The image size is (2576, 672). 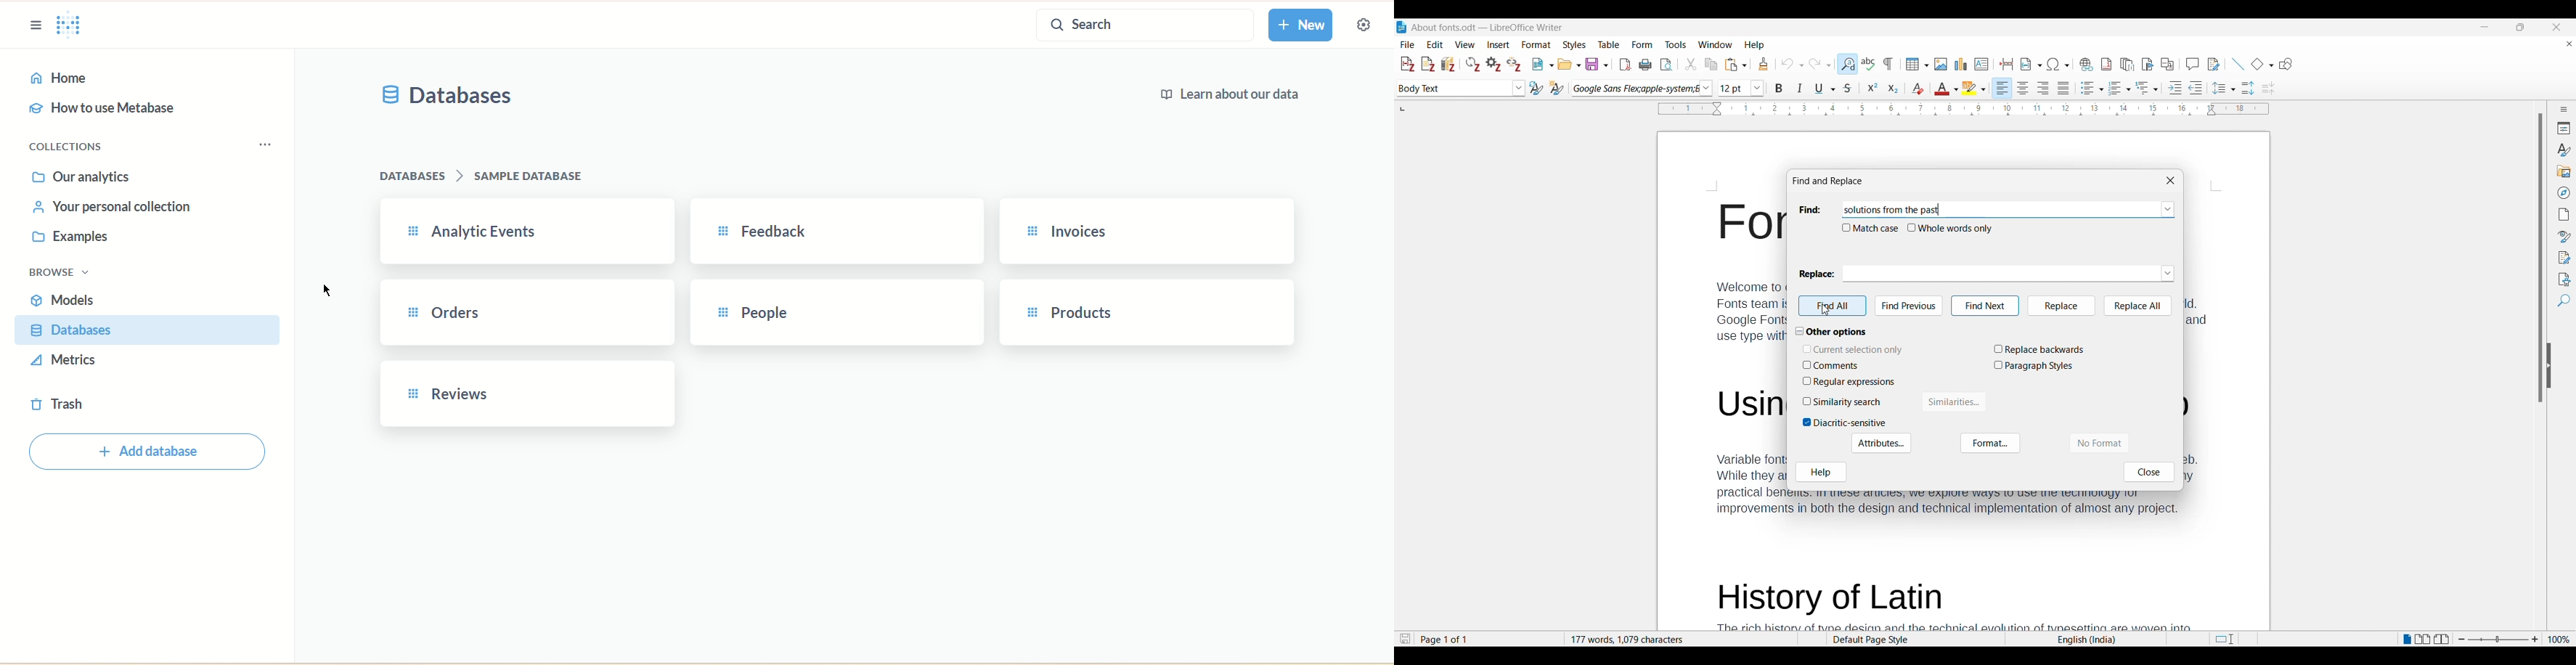 What do you see at coordinates (449, 98) in the screenshot?
I see `databases` at bounding box center [449, 98].